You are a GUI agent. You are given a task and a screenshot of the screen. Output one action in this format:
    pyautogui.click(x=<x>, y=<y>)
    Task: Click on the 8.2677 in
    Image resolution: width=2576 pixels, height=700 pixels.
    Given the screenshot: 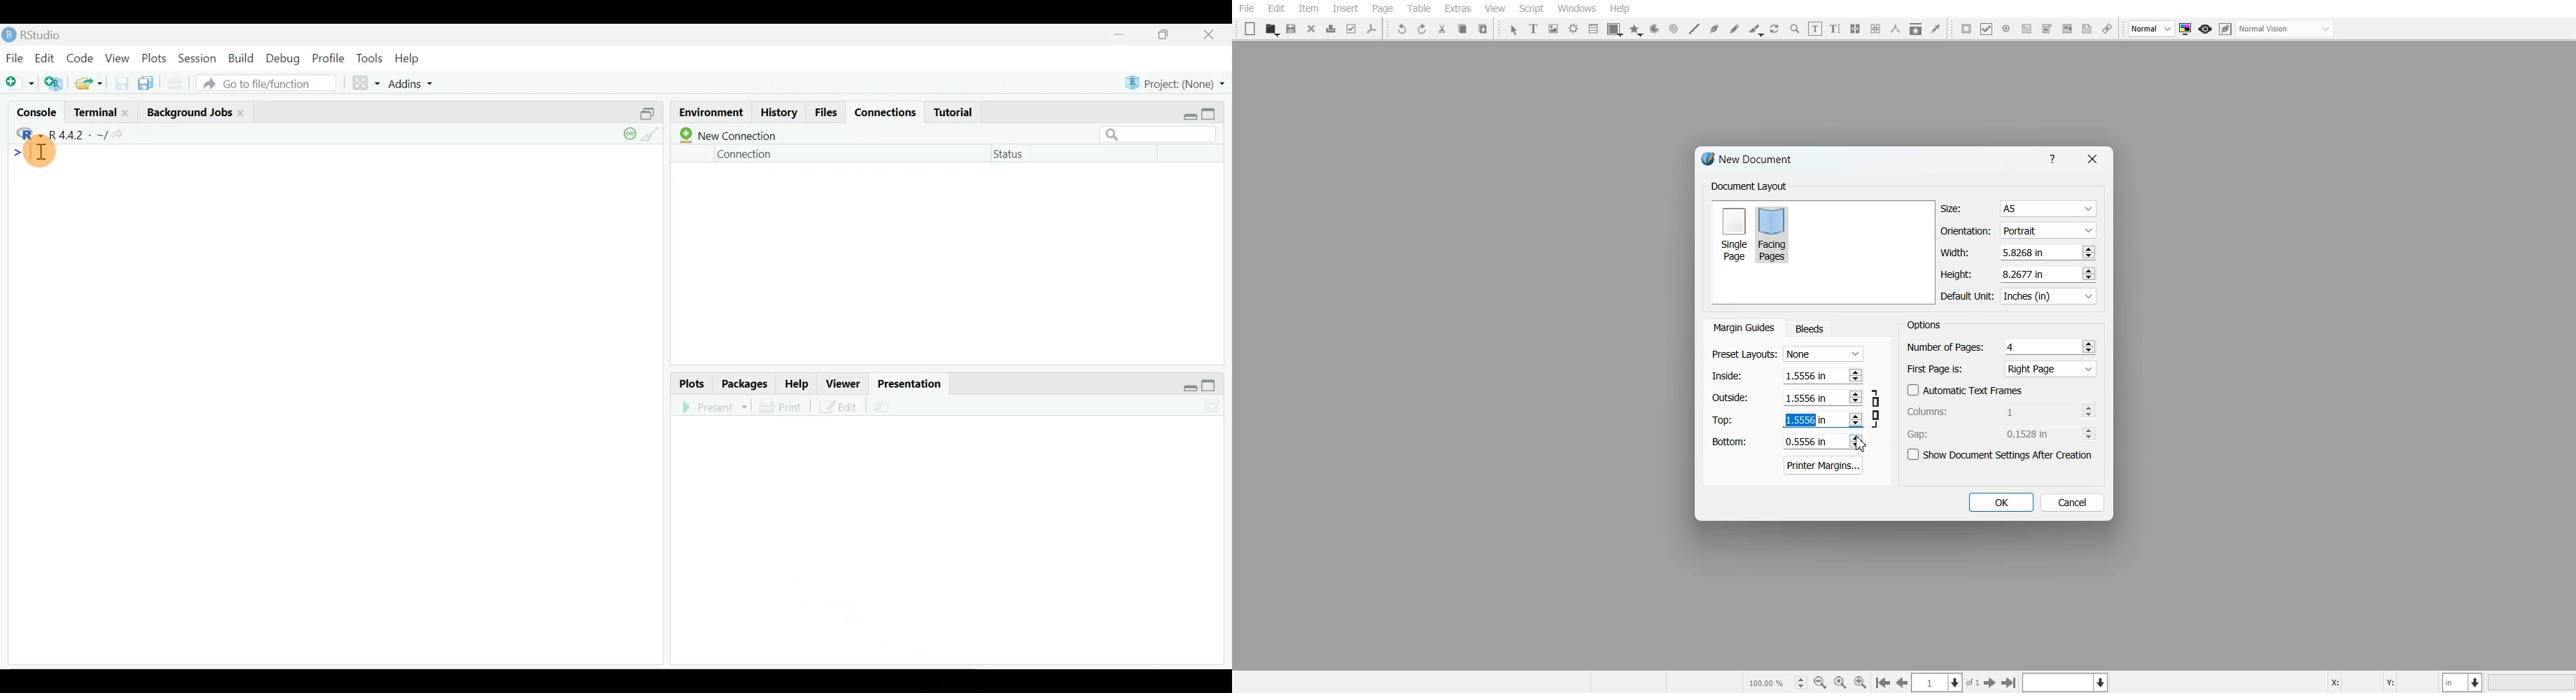 What is the action you would take?
    pyautogui.click(x=2027, y=274)
    